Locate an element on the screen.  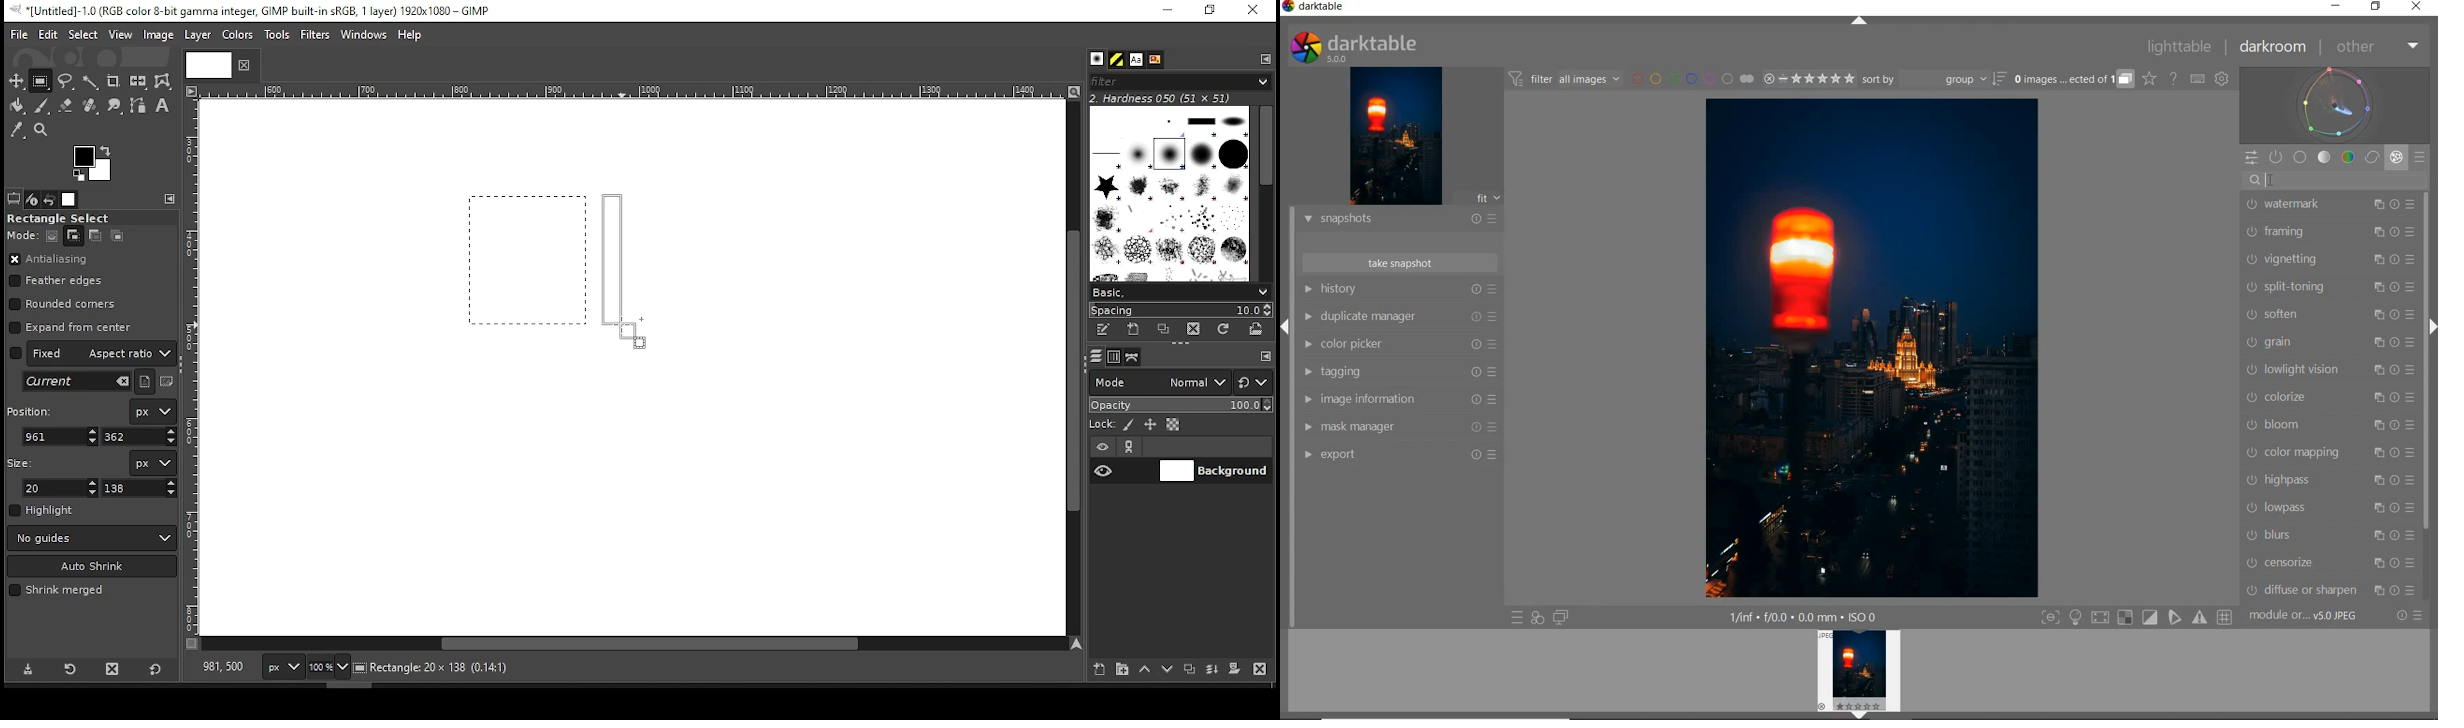
Multiple instance is located at coordinates (2377, 371).